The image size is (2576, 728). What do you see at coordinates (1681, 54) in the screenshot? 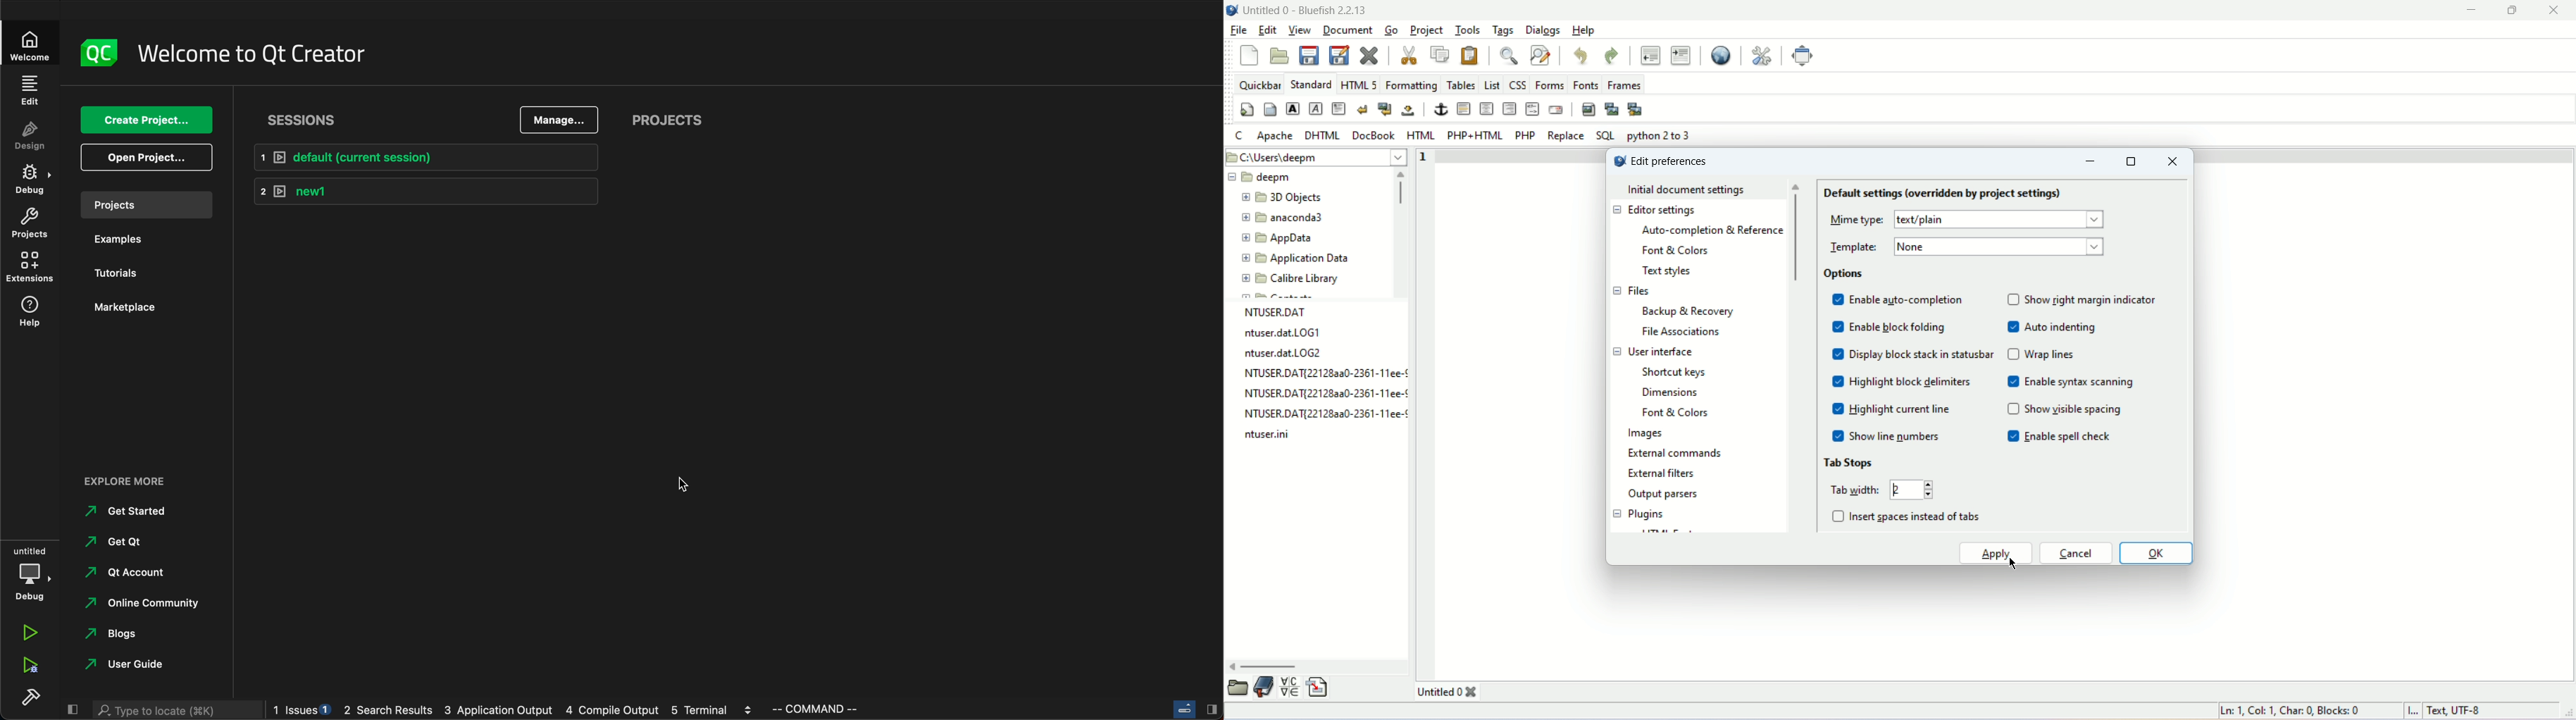
I see `indent` at bounding box center [1681, 54].